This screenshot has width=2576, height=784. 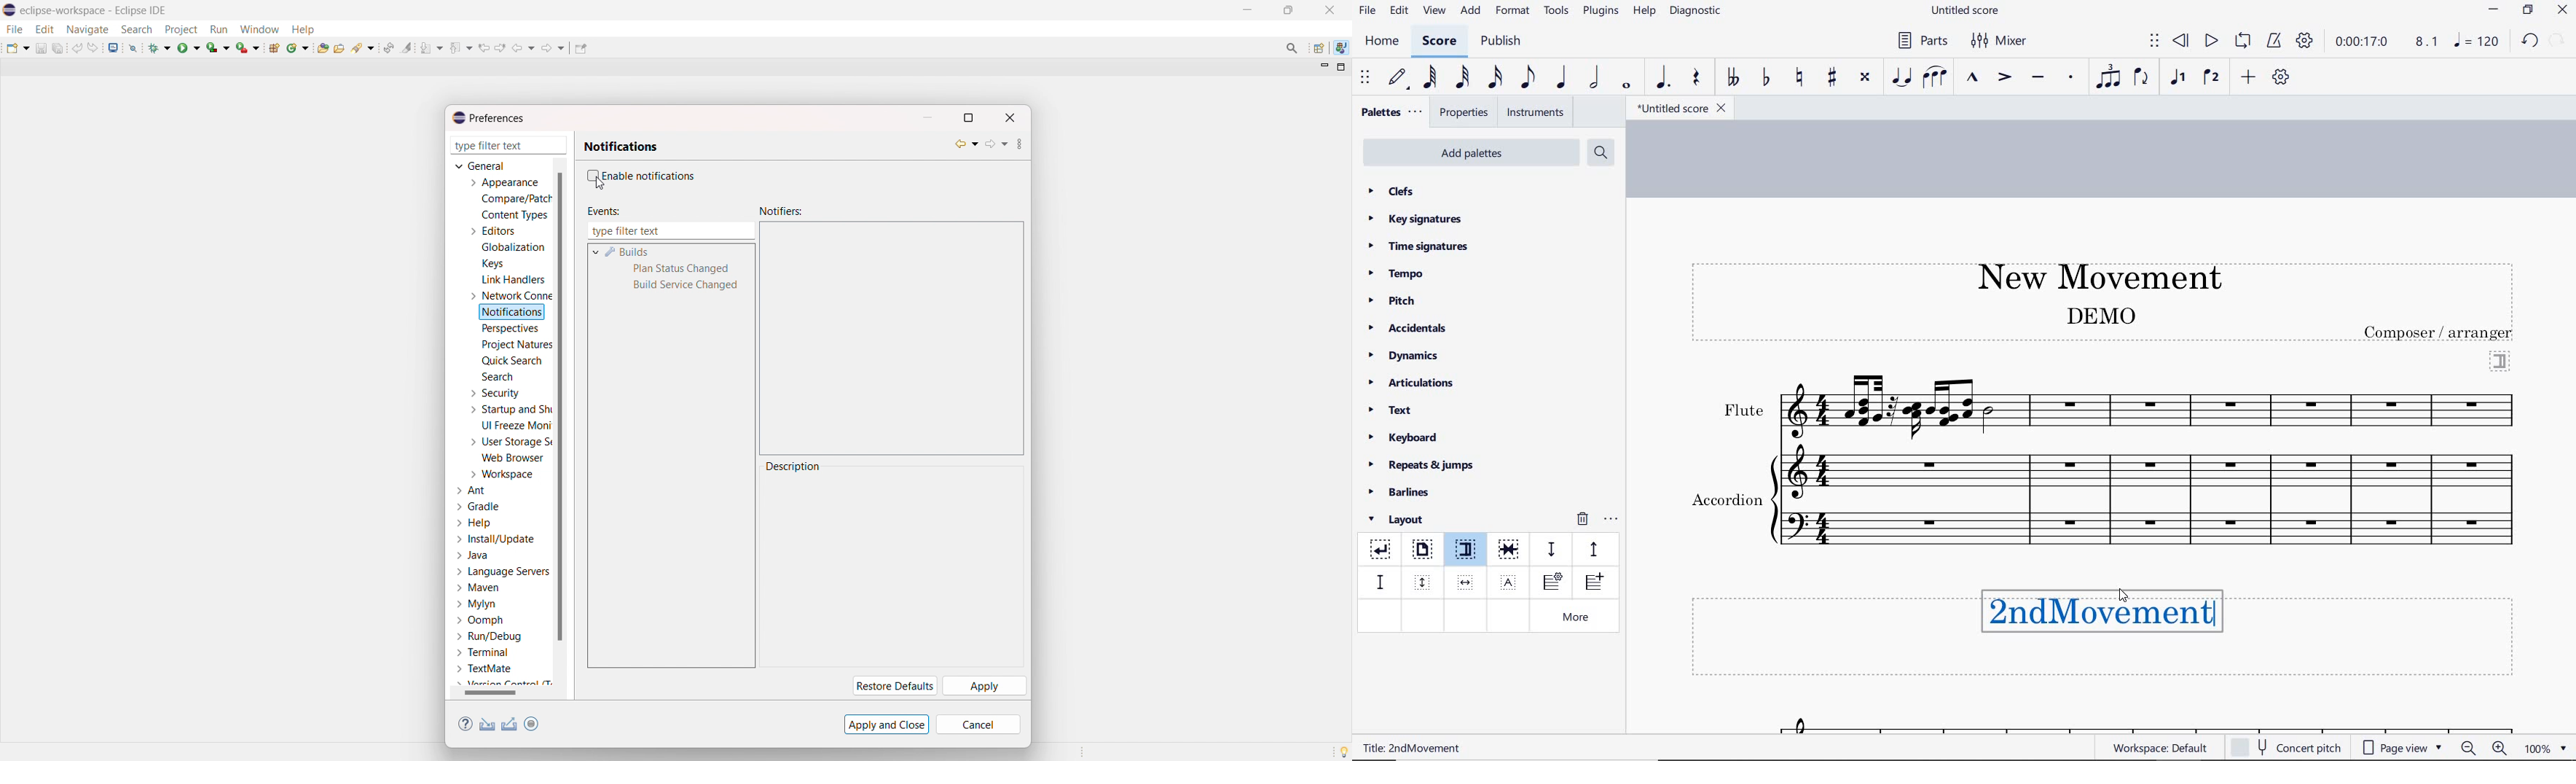 I want to click on zoom in, so click(x=2502, y=749).